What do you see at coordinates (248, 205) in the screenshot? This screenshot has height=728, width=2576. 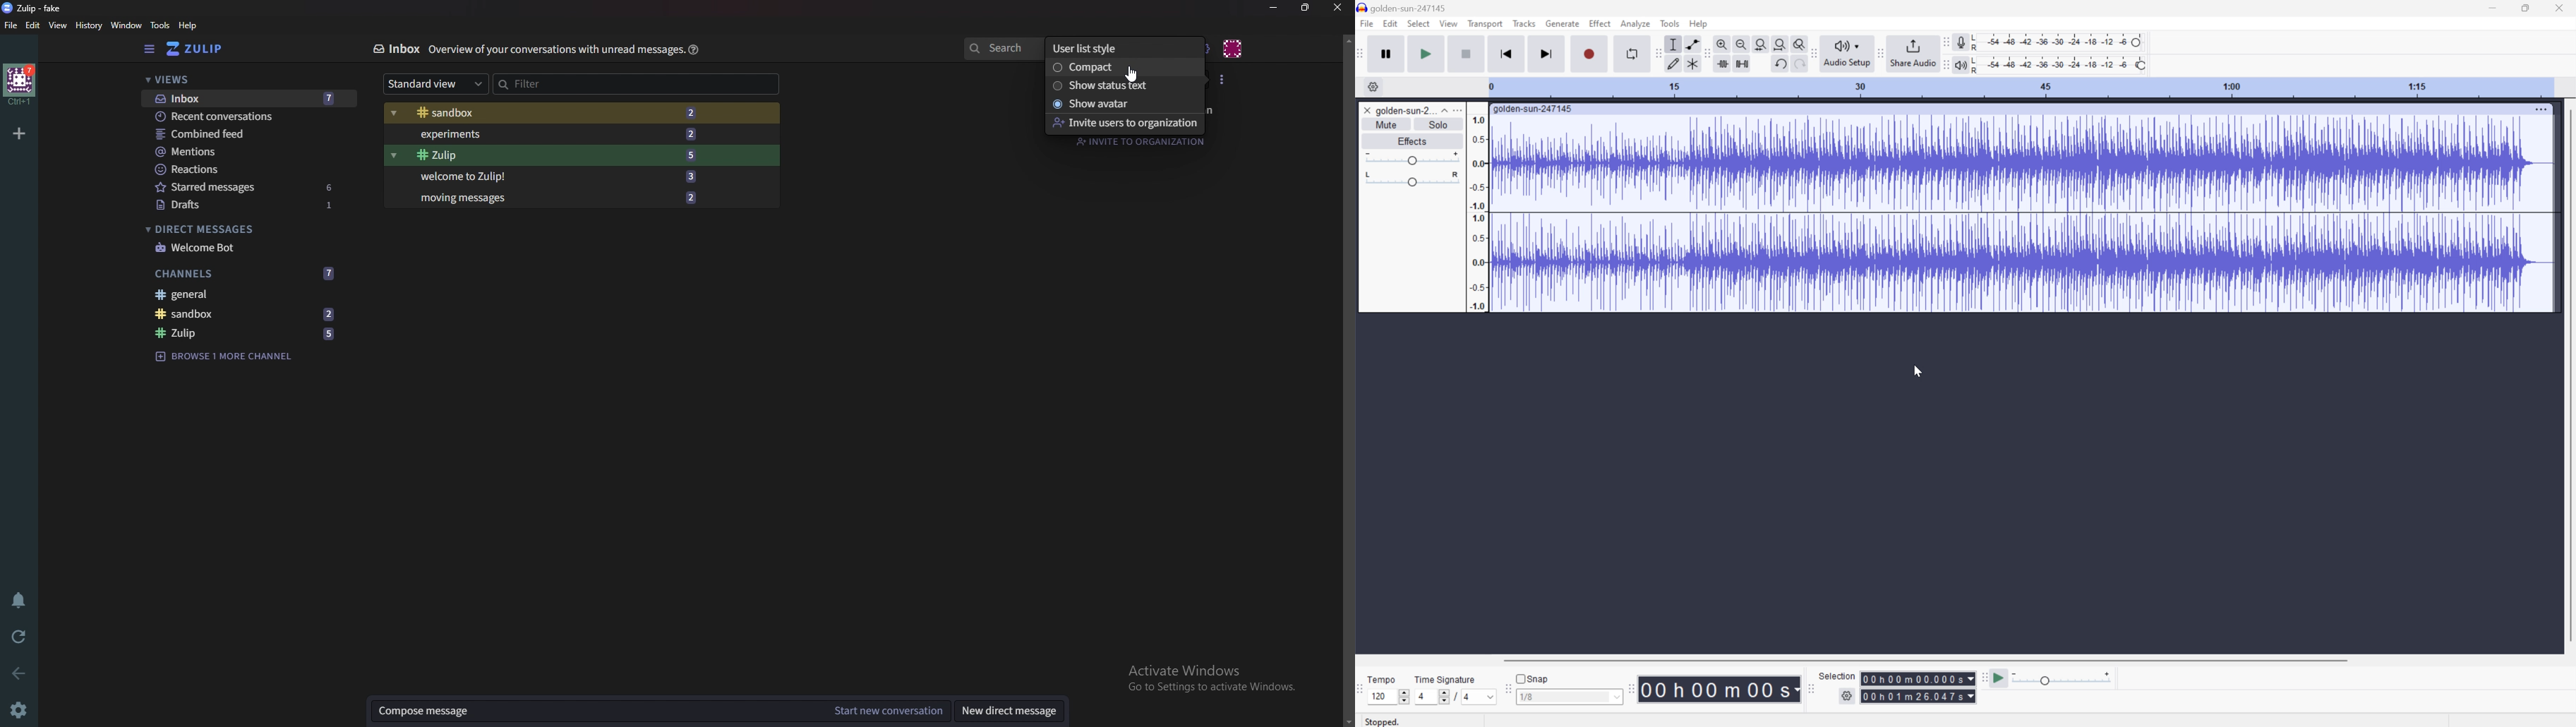 I see `drafts` at bounding box center [248, 205].